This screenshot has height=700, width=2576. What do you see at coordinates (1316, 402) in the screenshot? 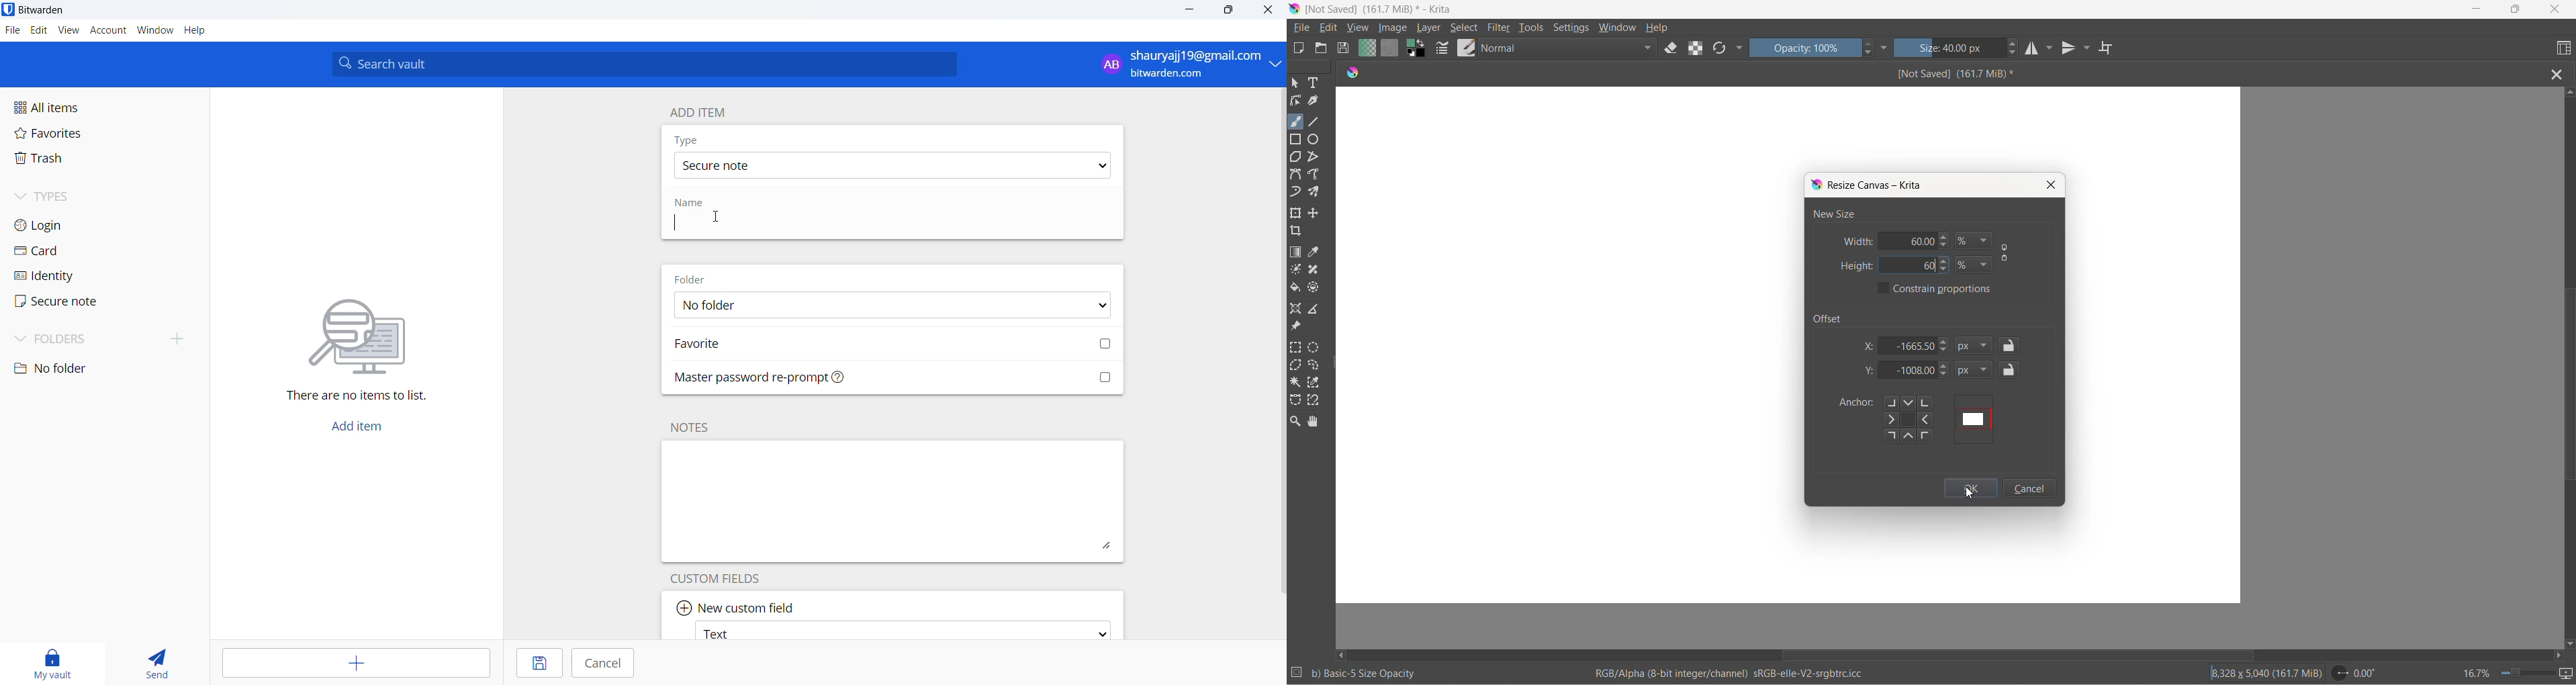
I see `magnetic curve selection tool` at bounding box center [1316, 402].